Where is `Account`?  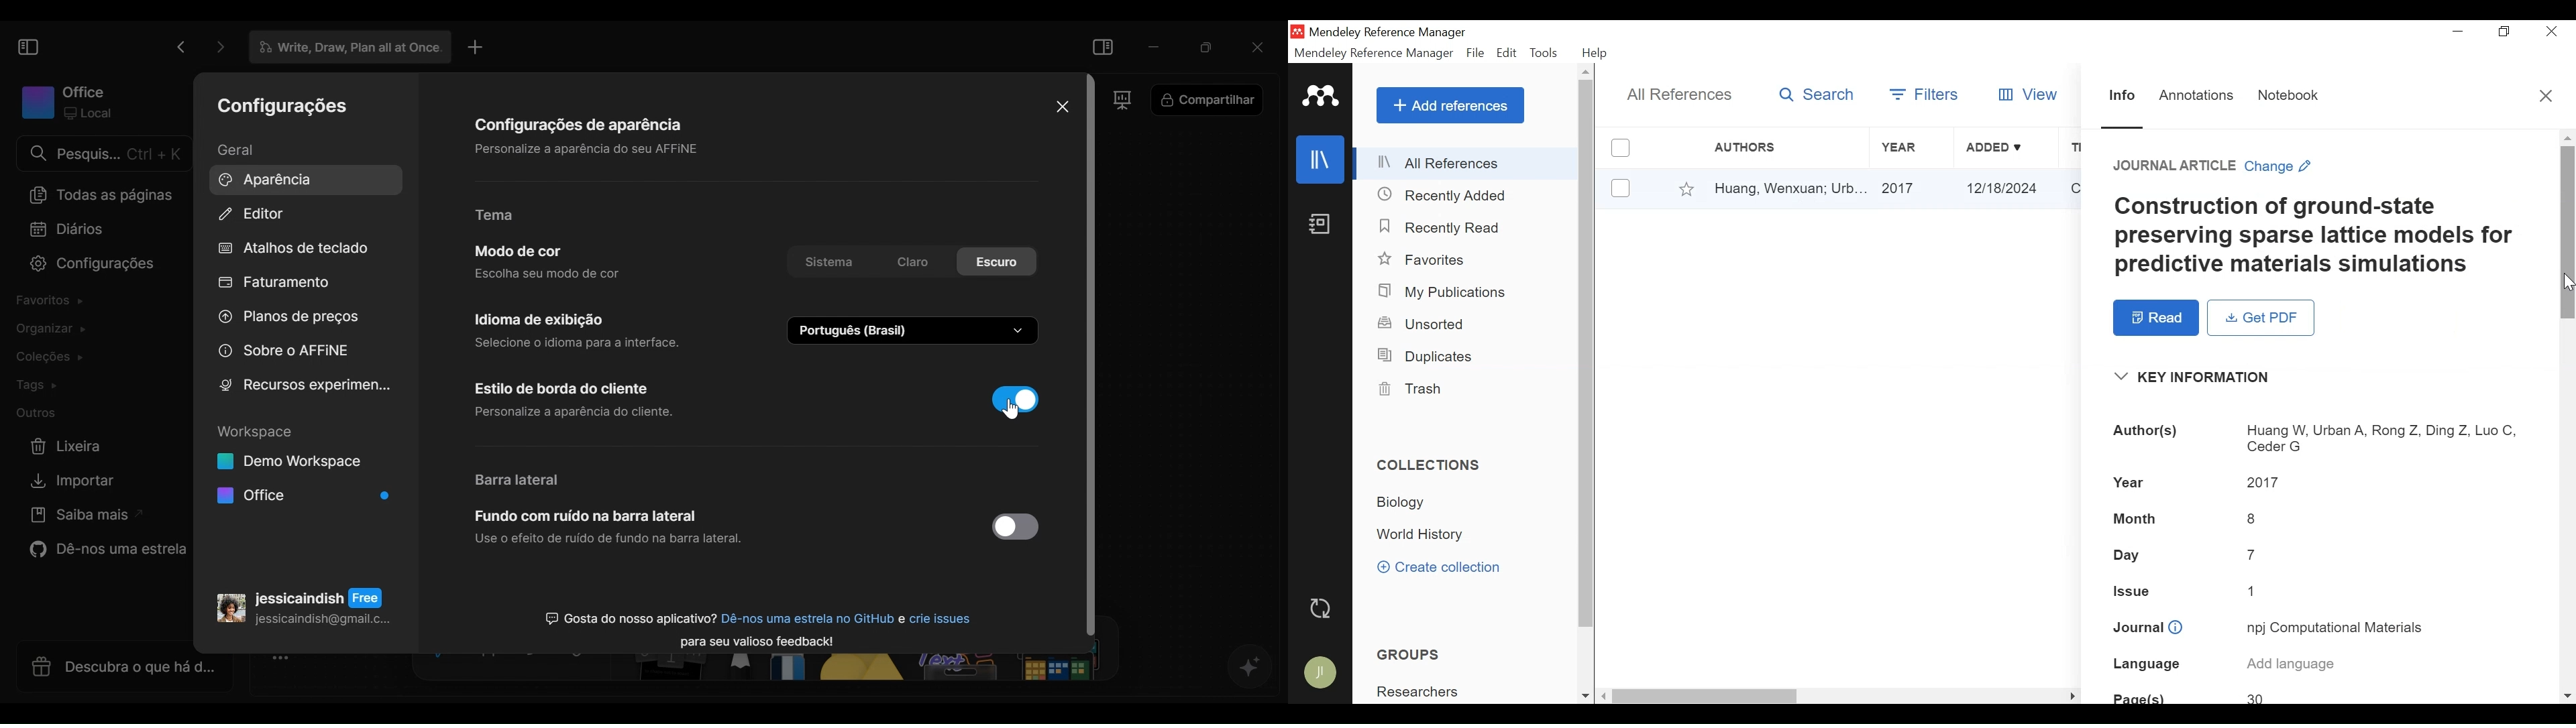
Account is located at coordinates (304, 603).